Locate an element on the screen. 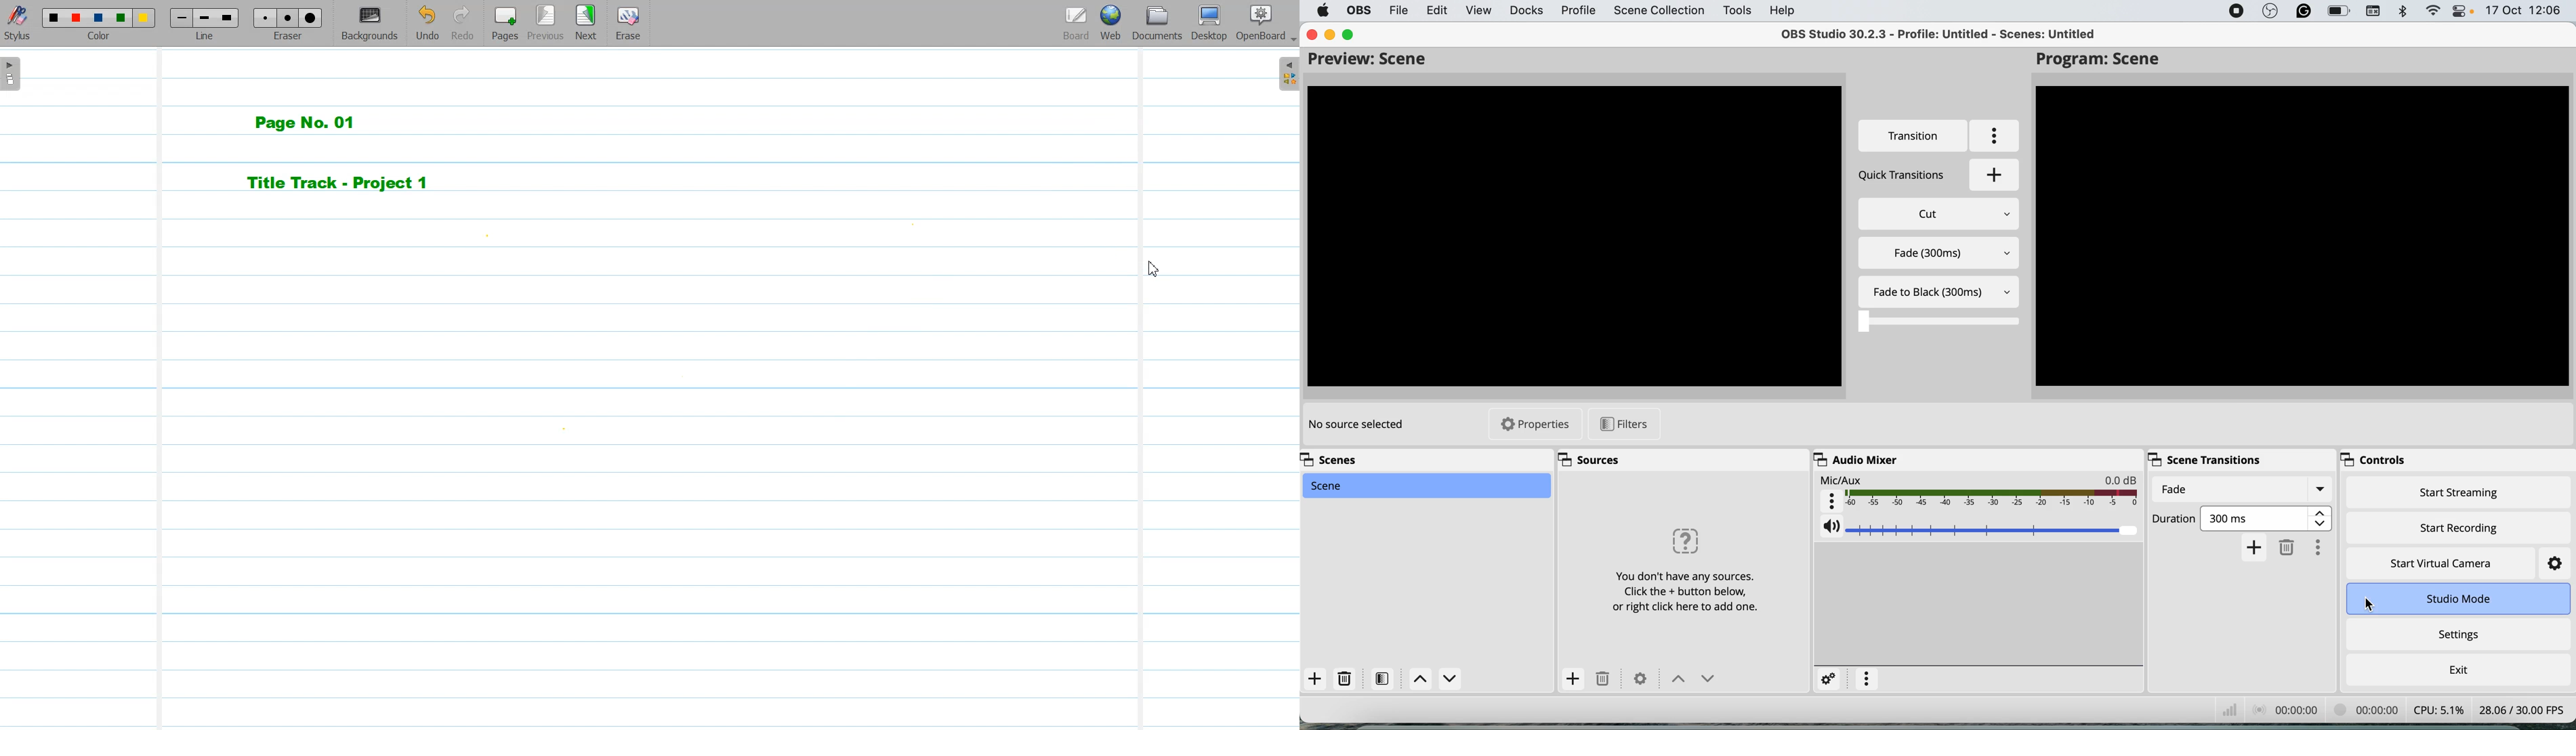 Image resolution: width=2576 pixels, height=756 pixels. frames per second is located at coordinates (2525, 708).